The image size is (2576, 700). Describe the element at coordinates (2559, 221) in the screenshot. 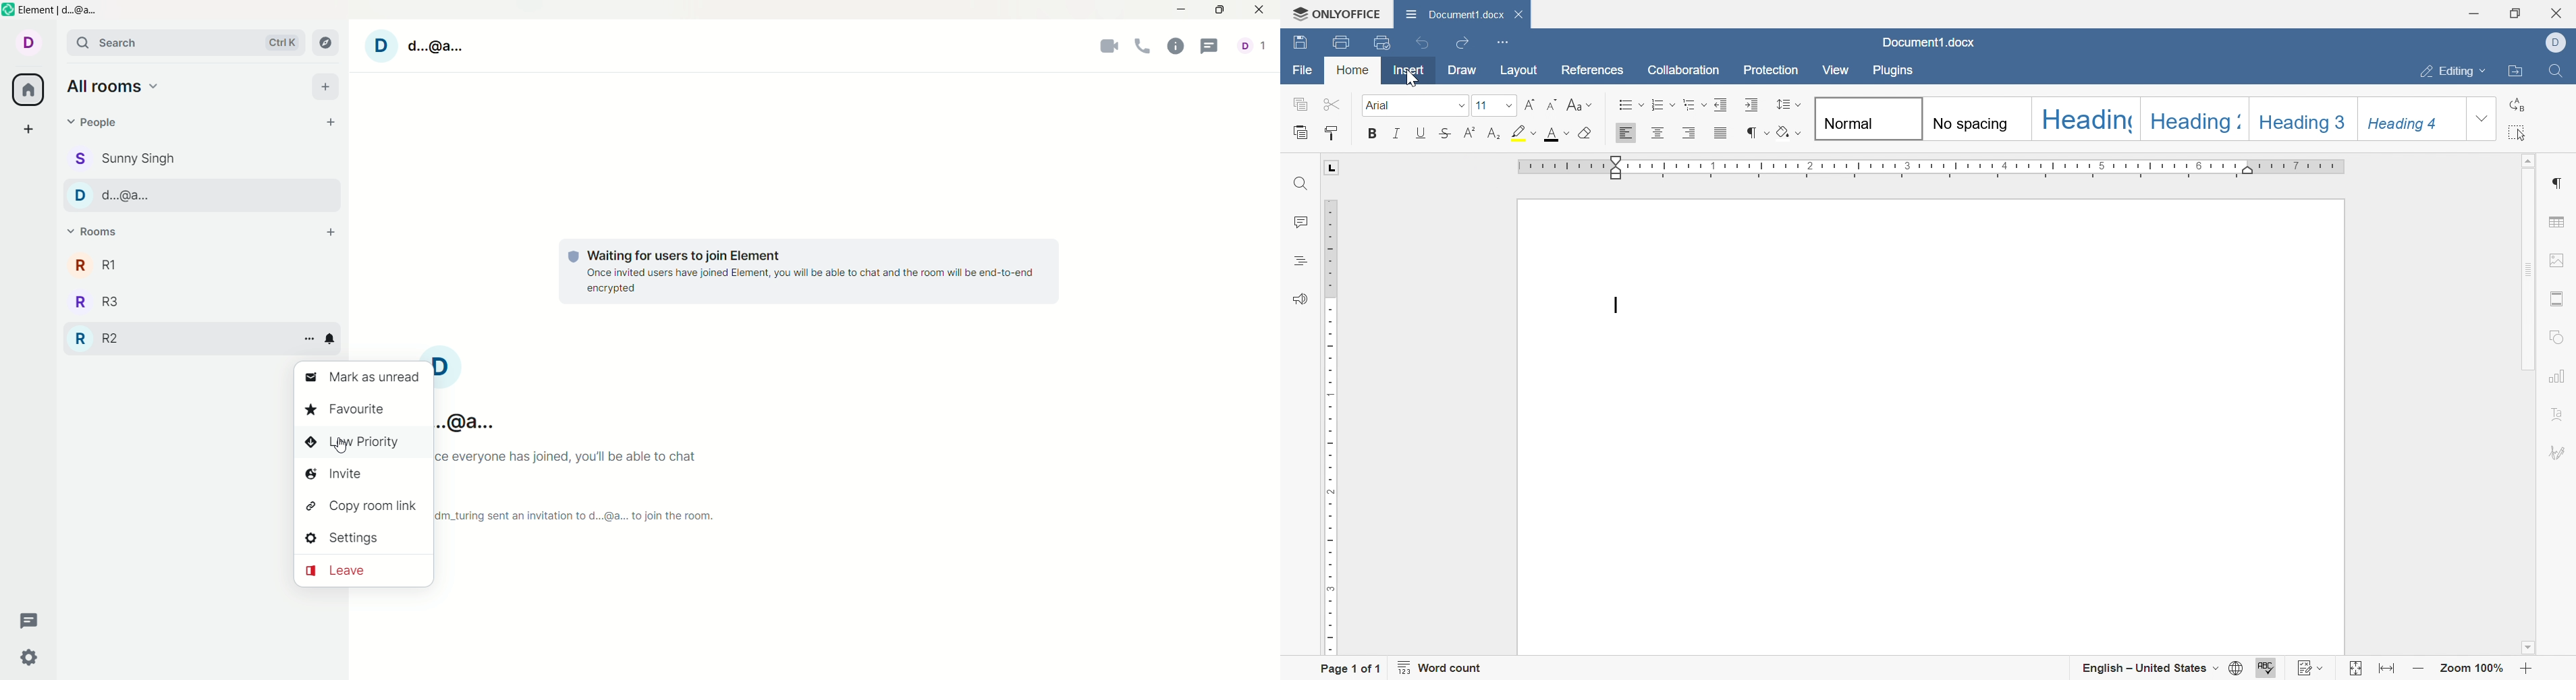

I see `Table settings` at that location.